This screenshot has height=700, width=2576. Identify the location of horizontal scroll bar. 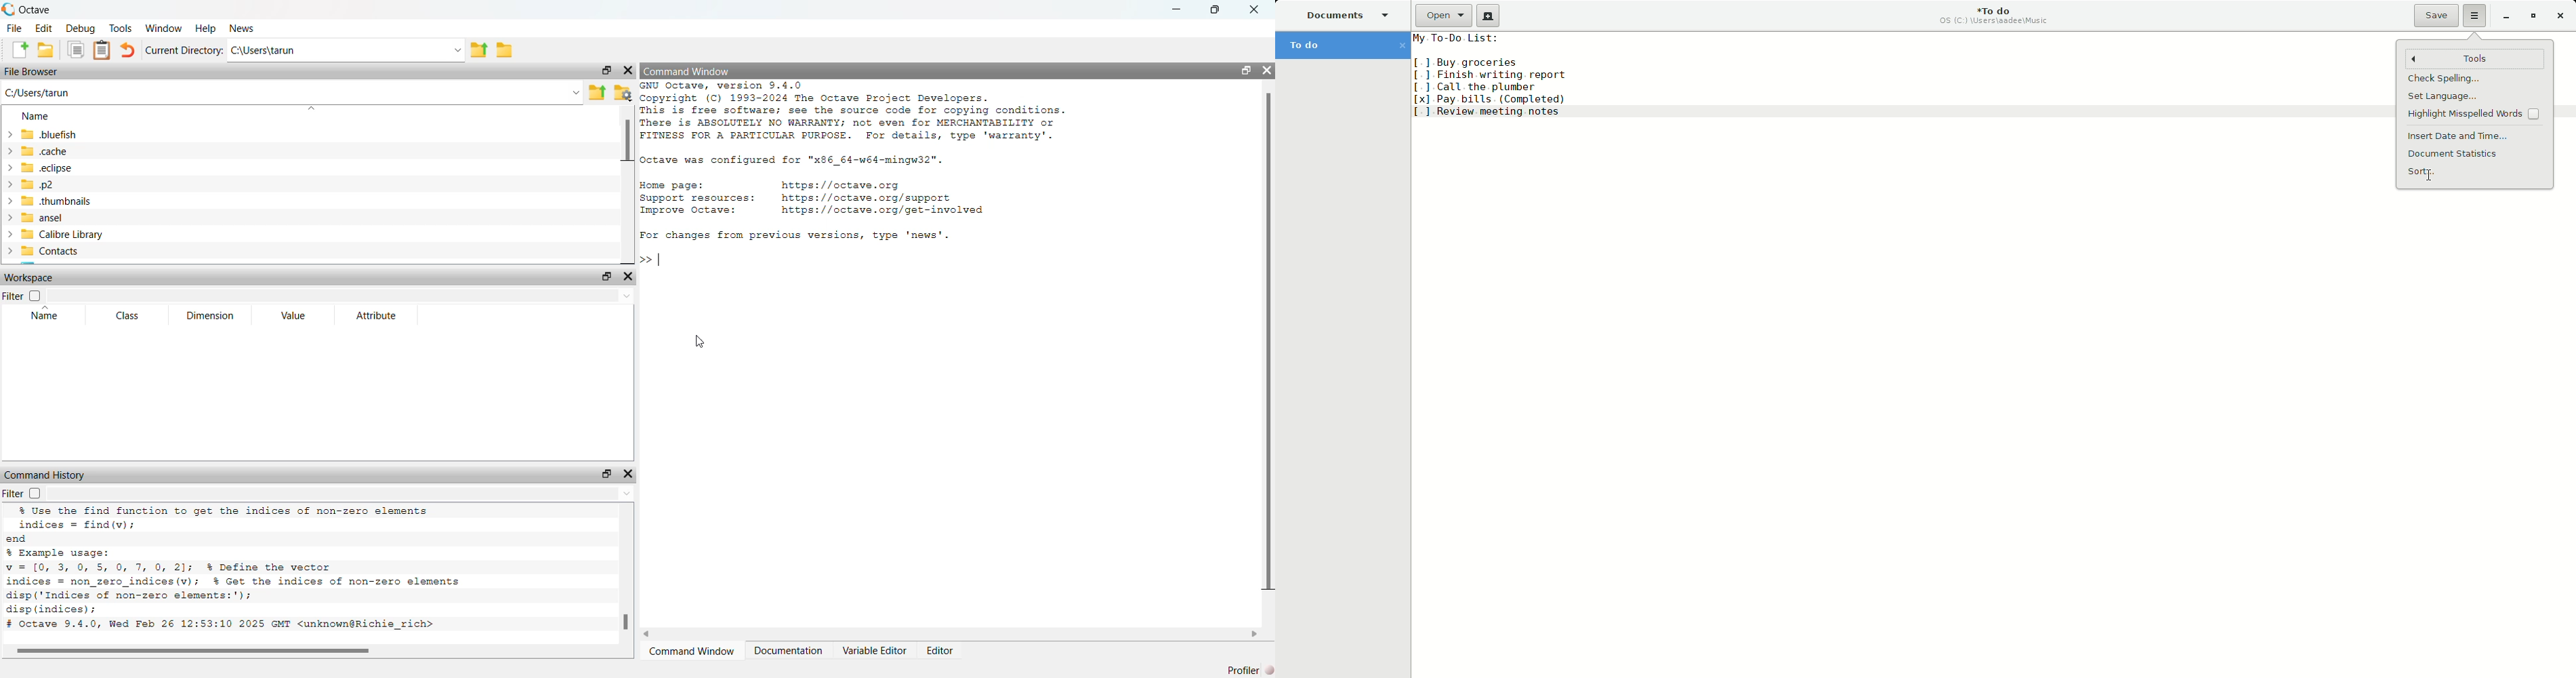
(957, 634).